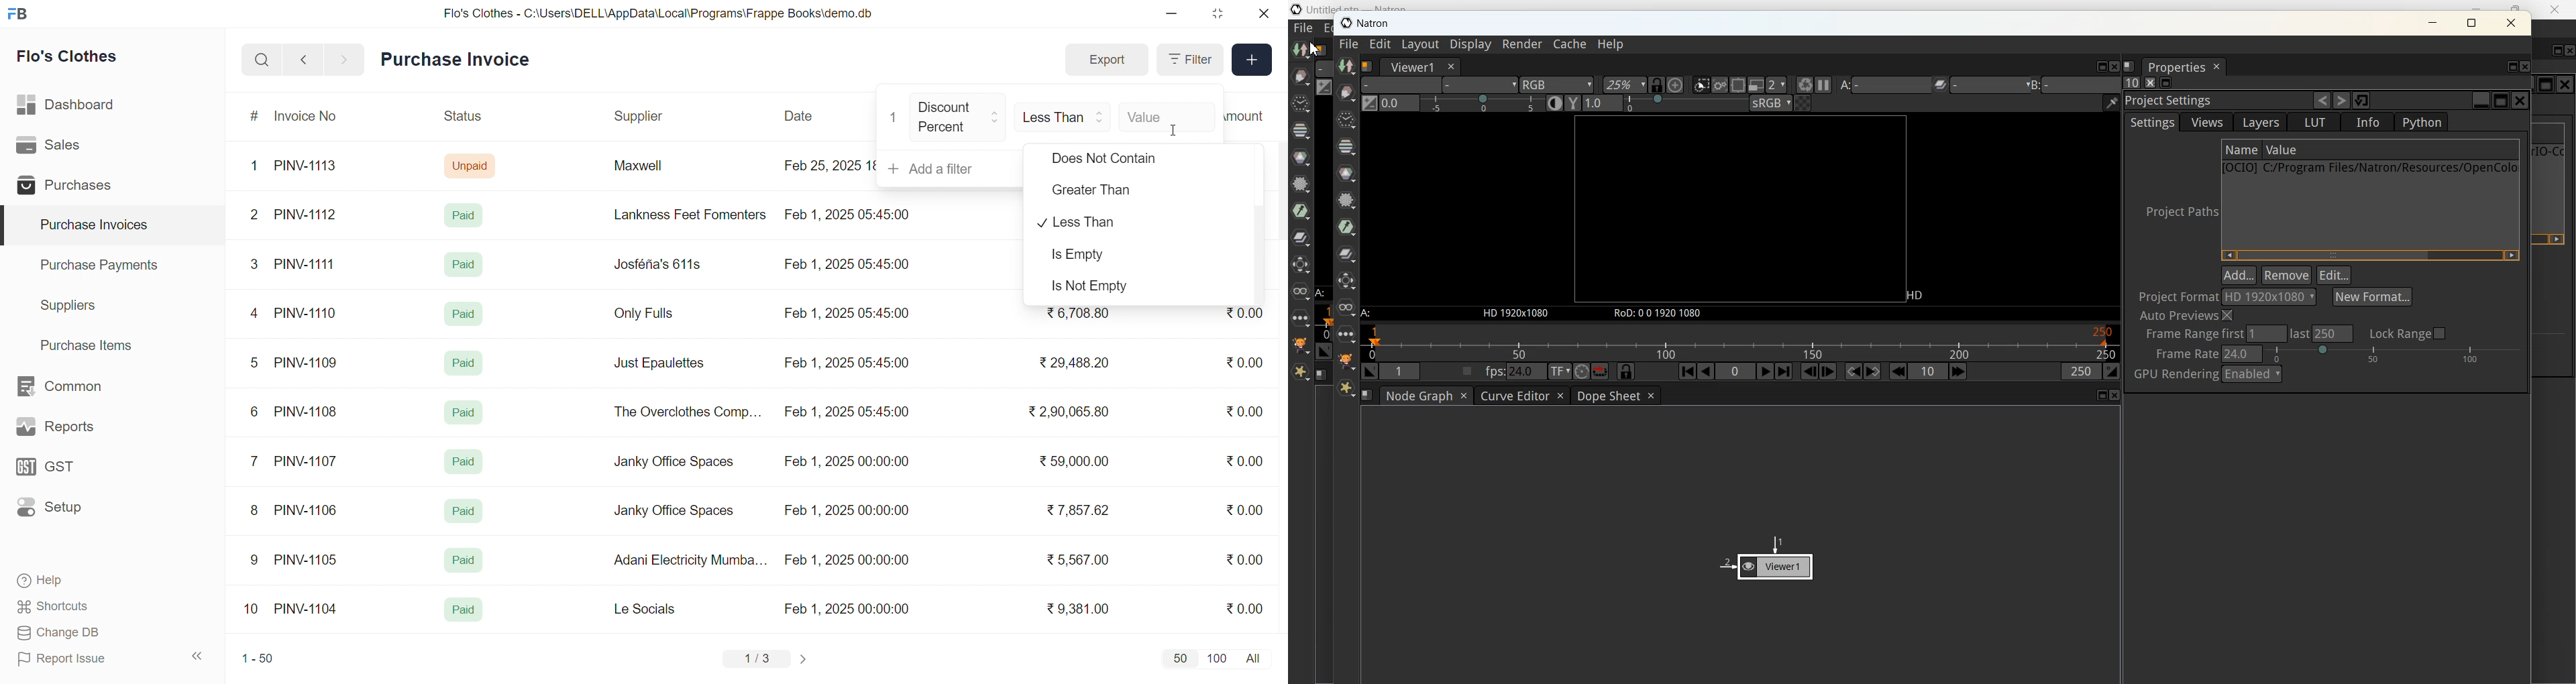  I want to click on ₹0.00, so click(1244, 510).